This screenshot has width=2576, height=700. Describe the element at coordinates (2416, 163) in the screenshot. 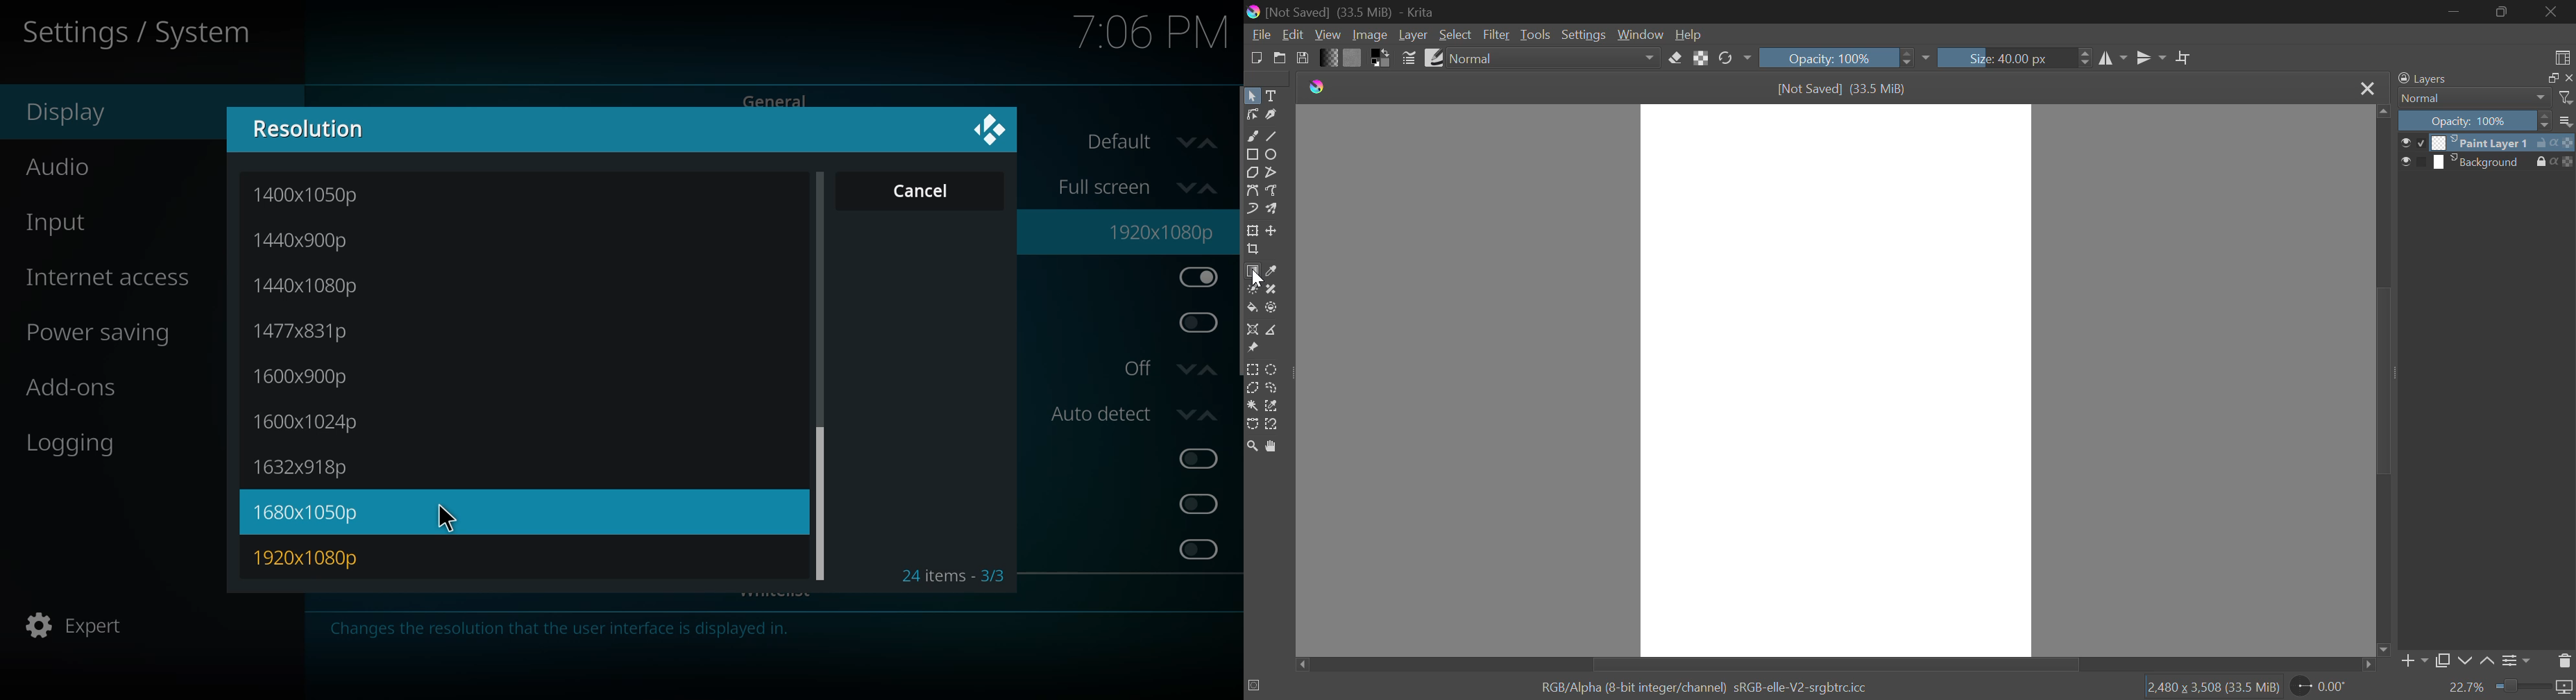

I see `preview` at that location.